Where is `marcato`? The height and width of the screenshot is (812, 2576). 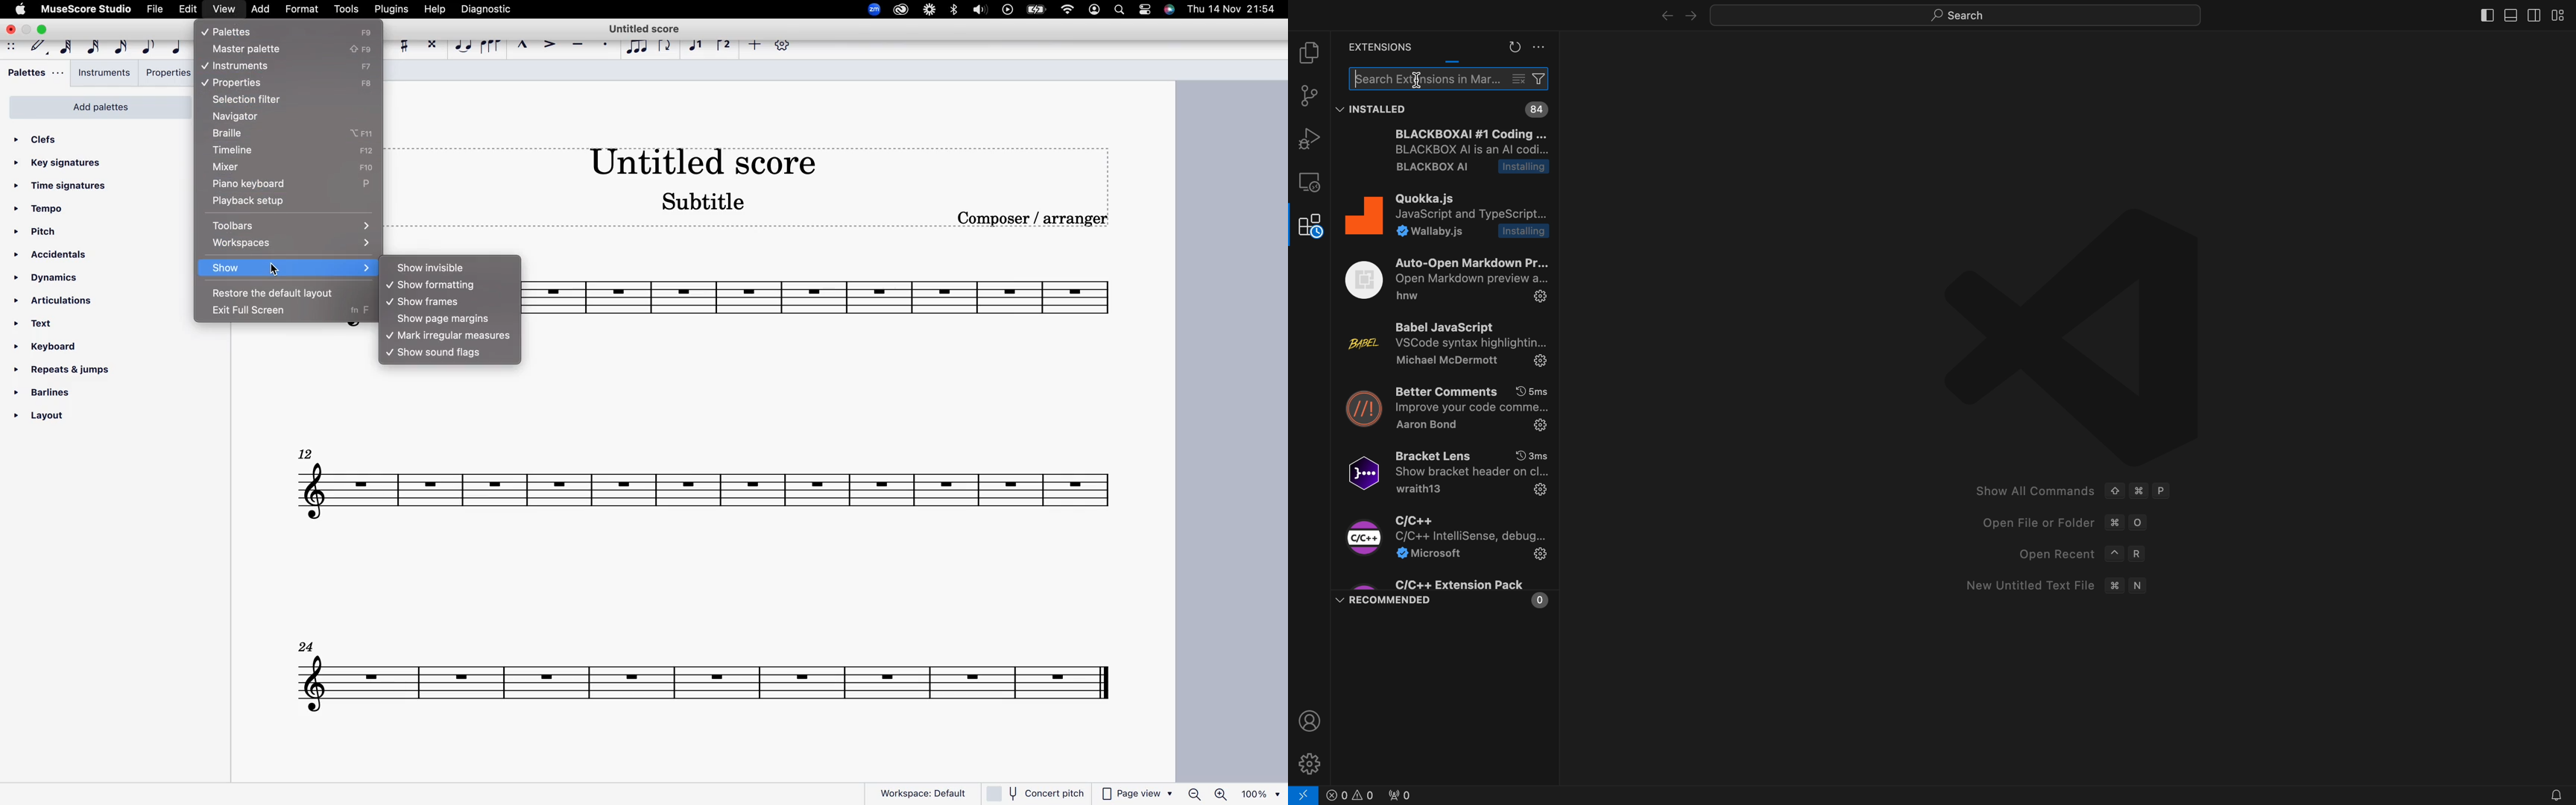
marcato is located at coordinates (520, 44).